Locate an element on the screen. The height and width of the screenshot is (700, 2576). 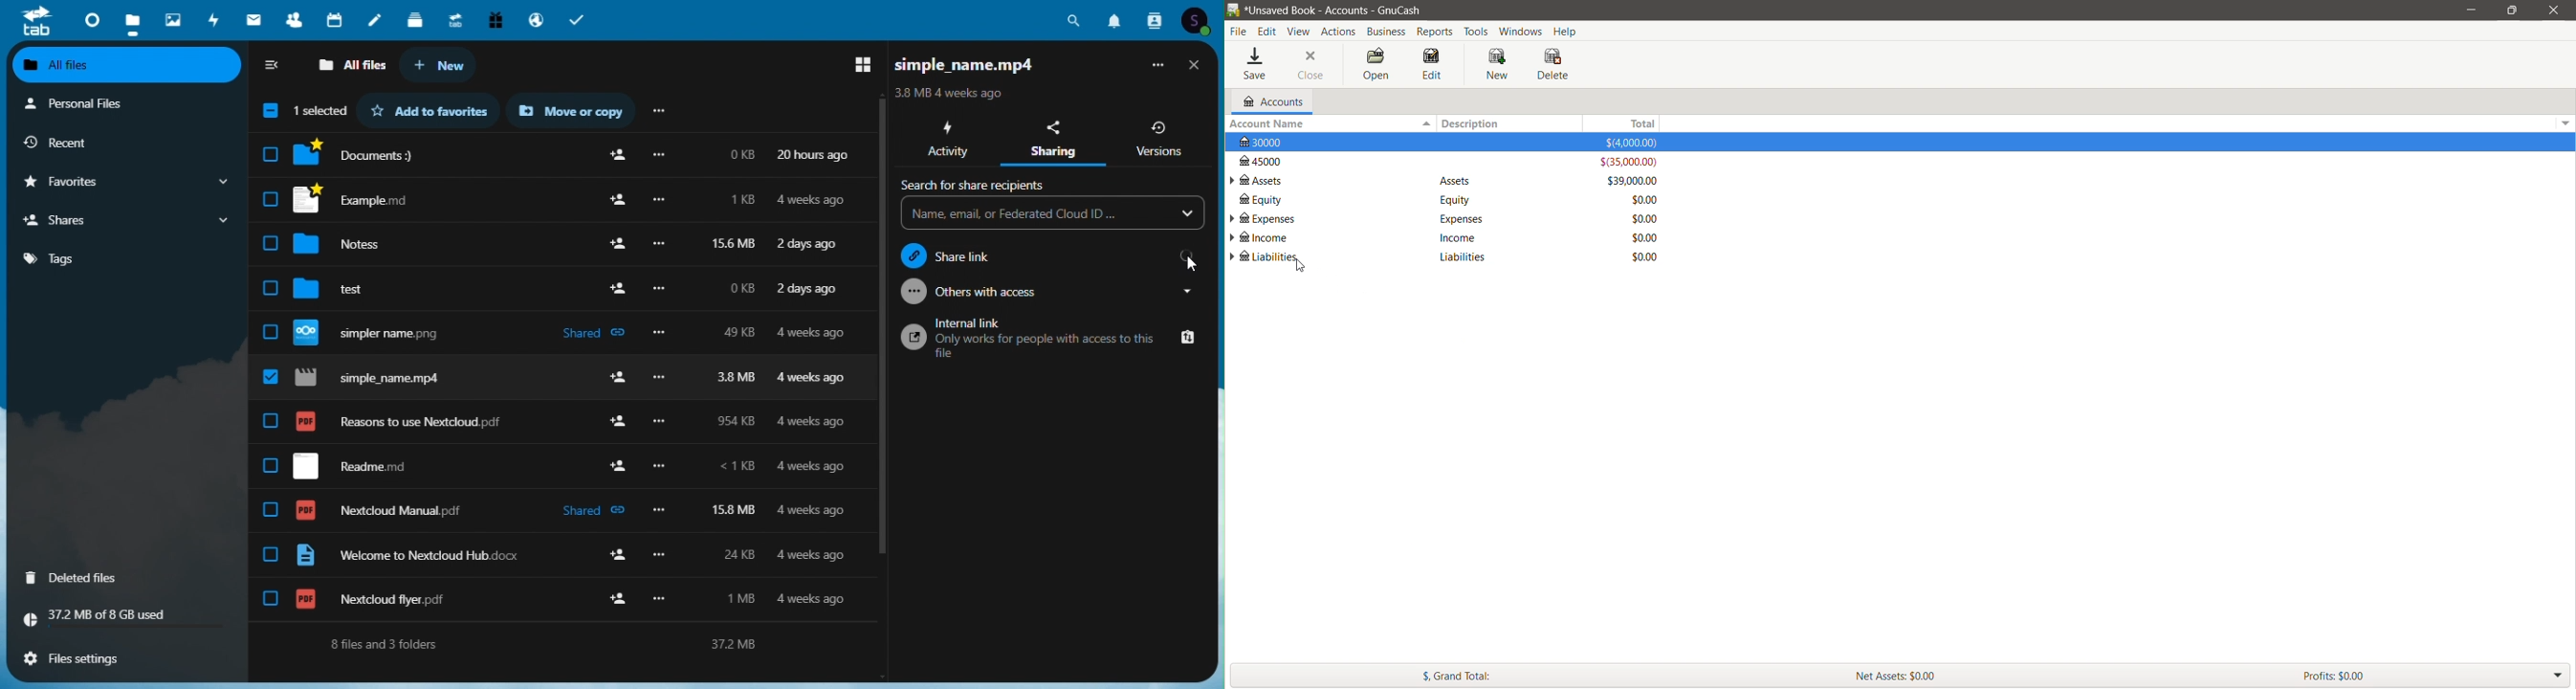
options is located at coordinates (2564, 120).